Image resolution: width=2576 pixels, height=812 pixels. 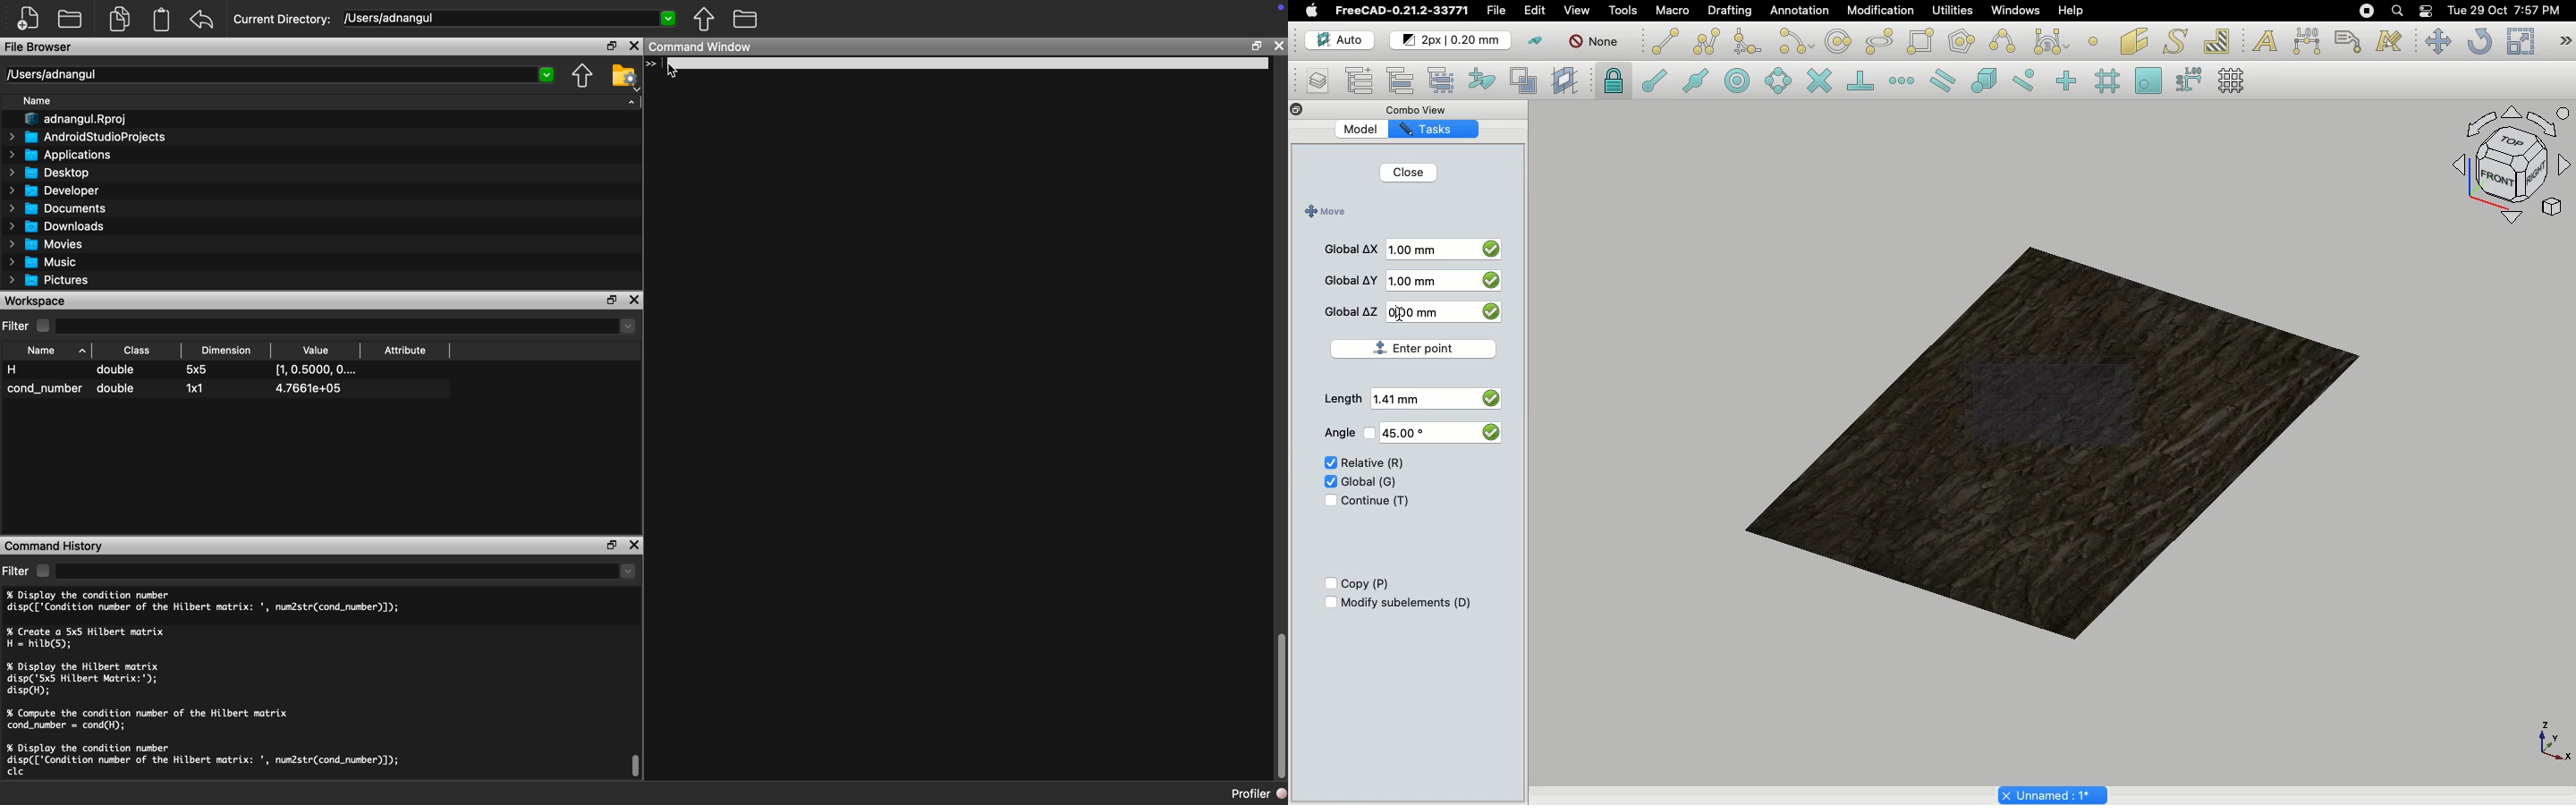 What do you see at coordinates (1732, 10) in the screenshot?
I see `Drafting` at bounding box center [1732, 10].